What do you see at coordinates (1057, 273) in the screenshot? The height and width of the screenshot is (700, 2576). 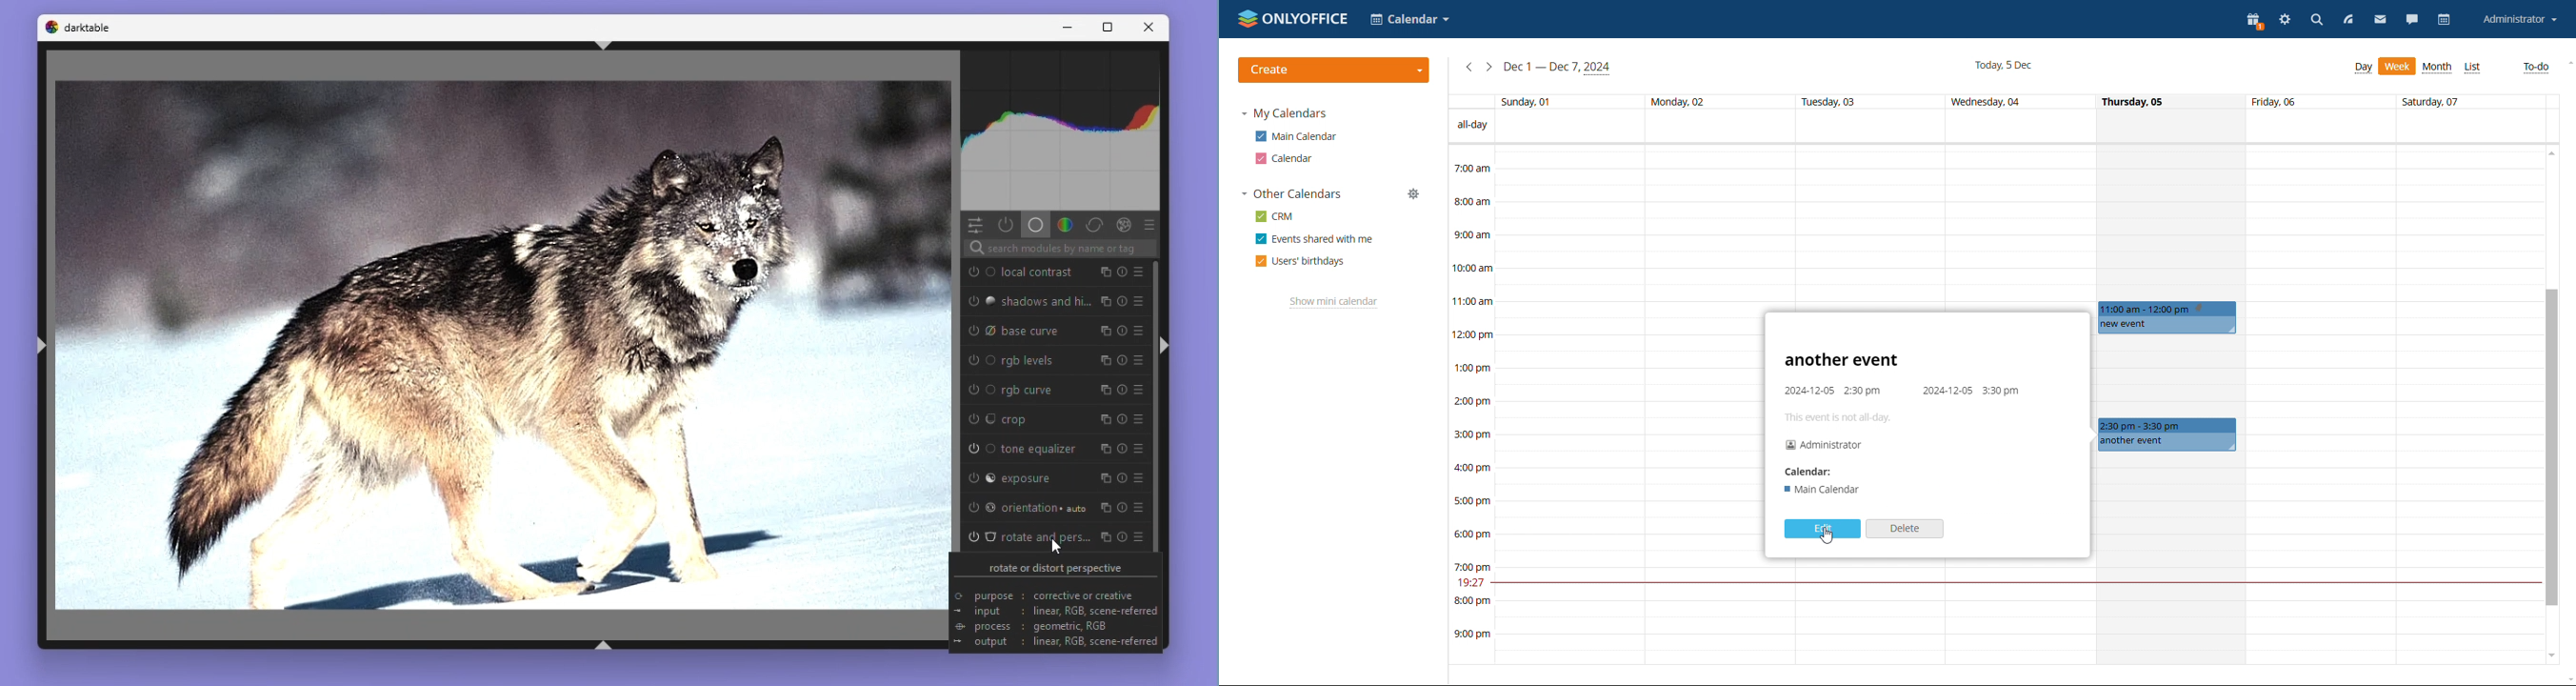 I see `Local contrast` at bounding box center [1057, 273].